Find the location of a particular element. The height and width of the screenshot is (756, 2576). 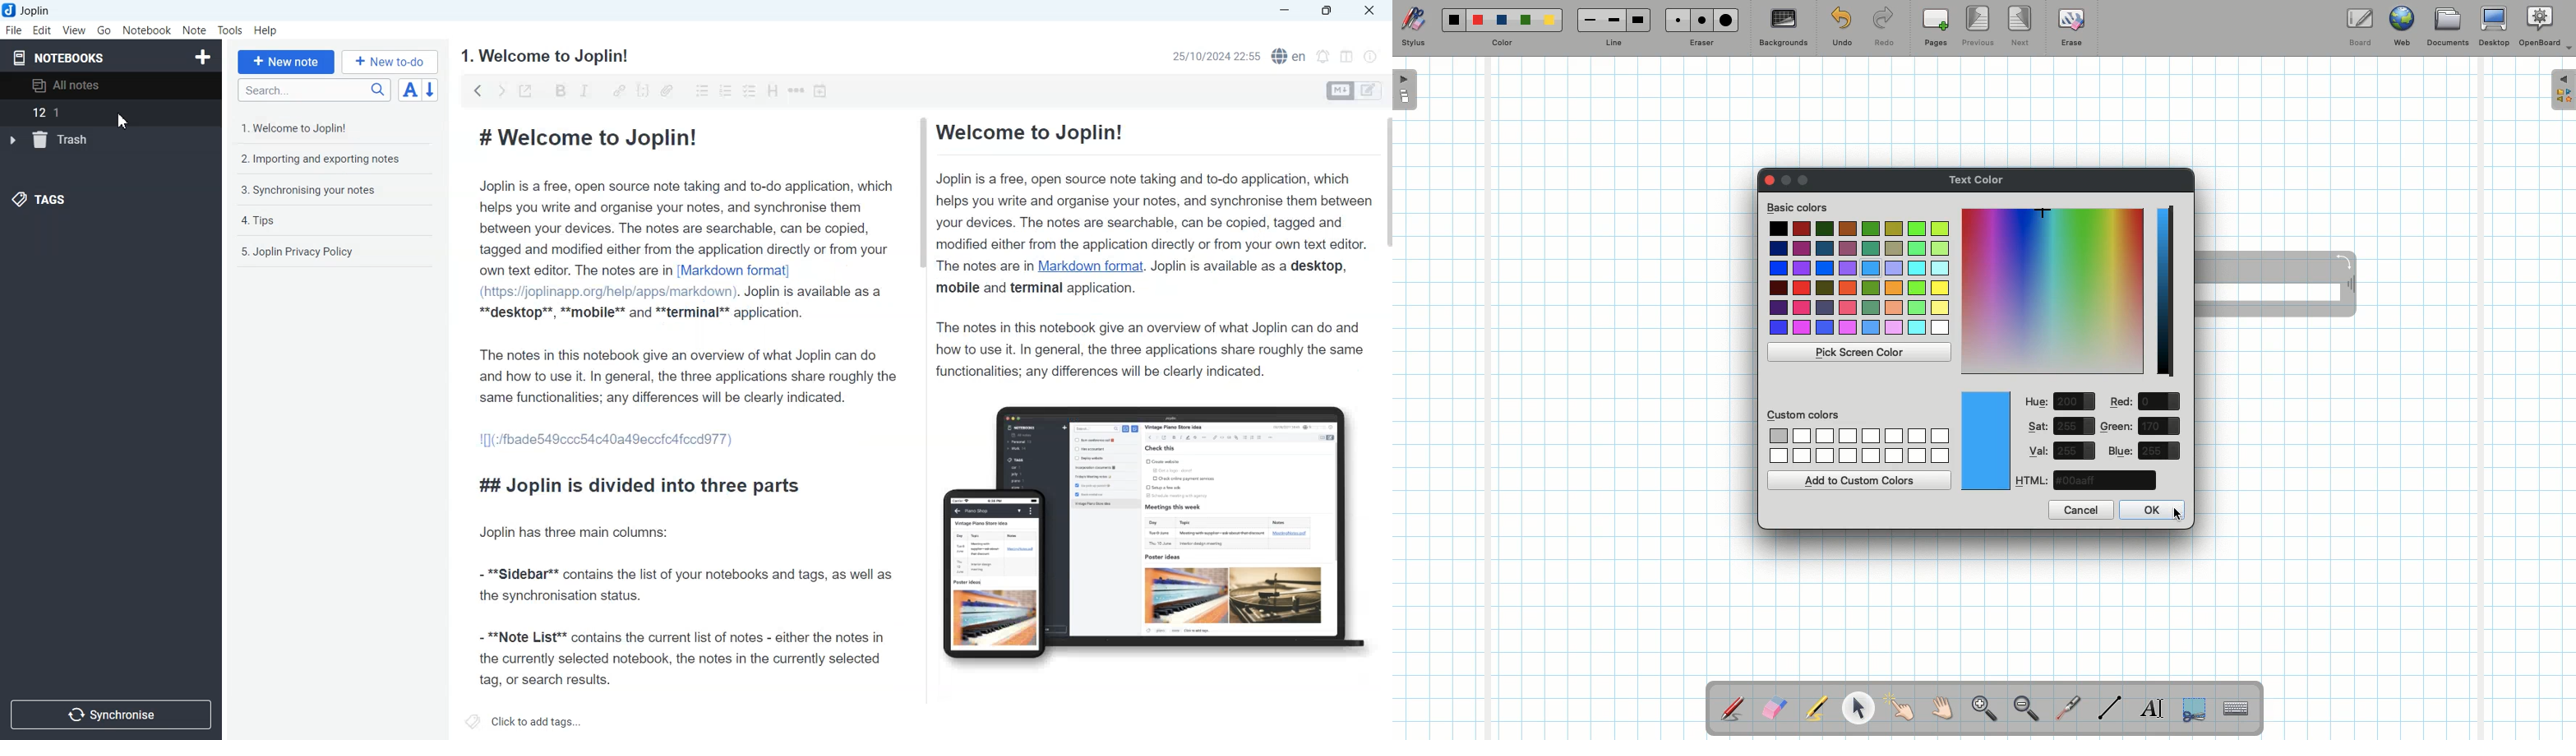

Stylus is located at coordinates (1733, 708).